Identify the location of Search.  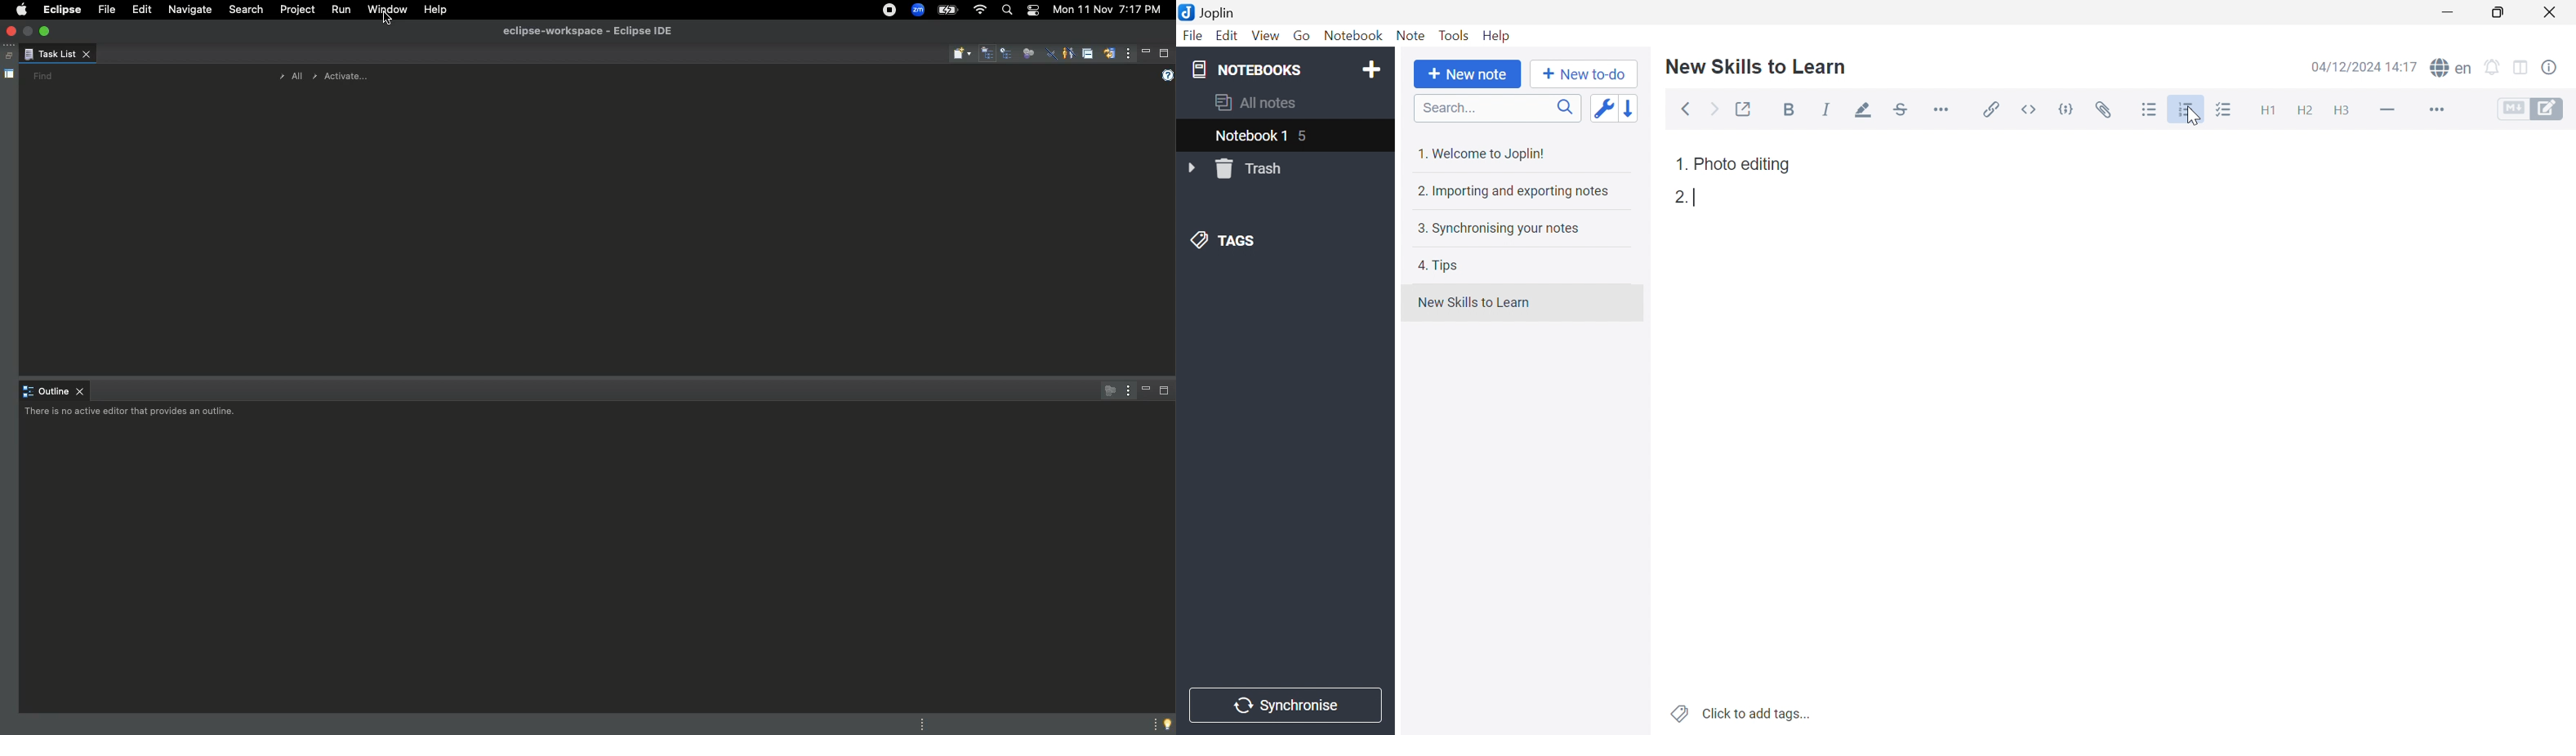
(246, 11).